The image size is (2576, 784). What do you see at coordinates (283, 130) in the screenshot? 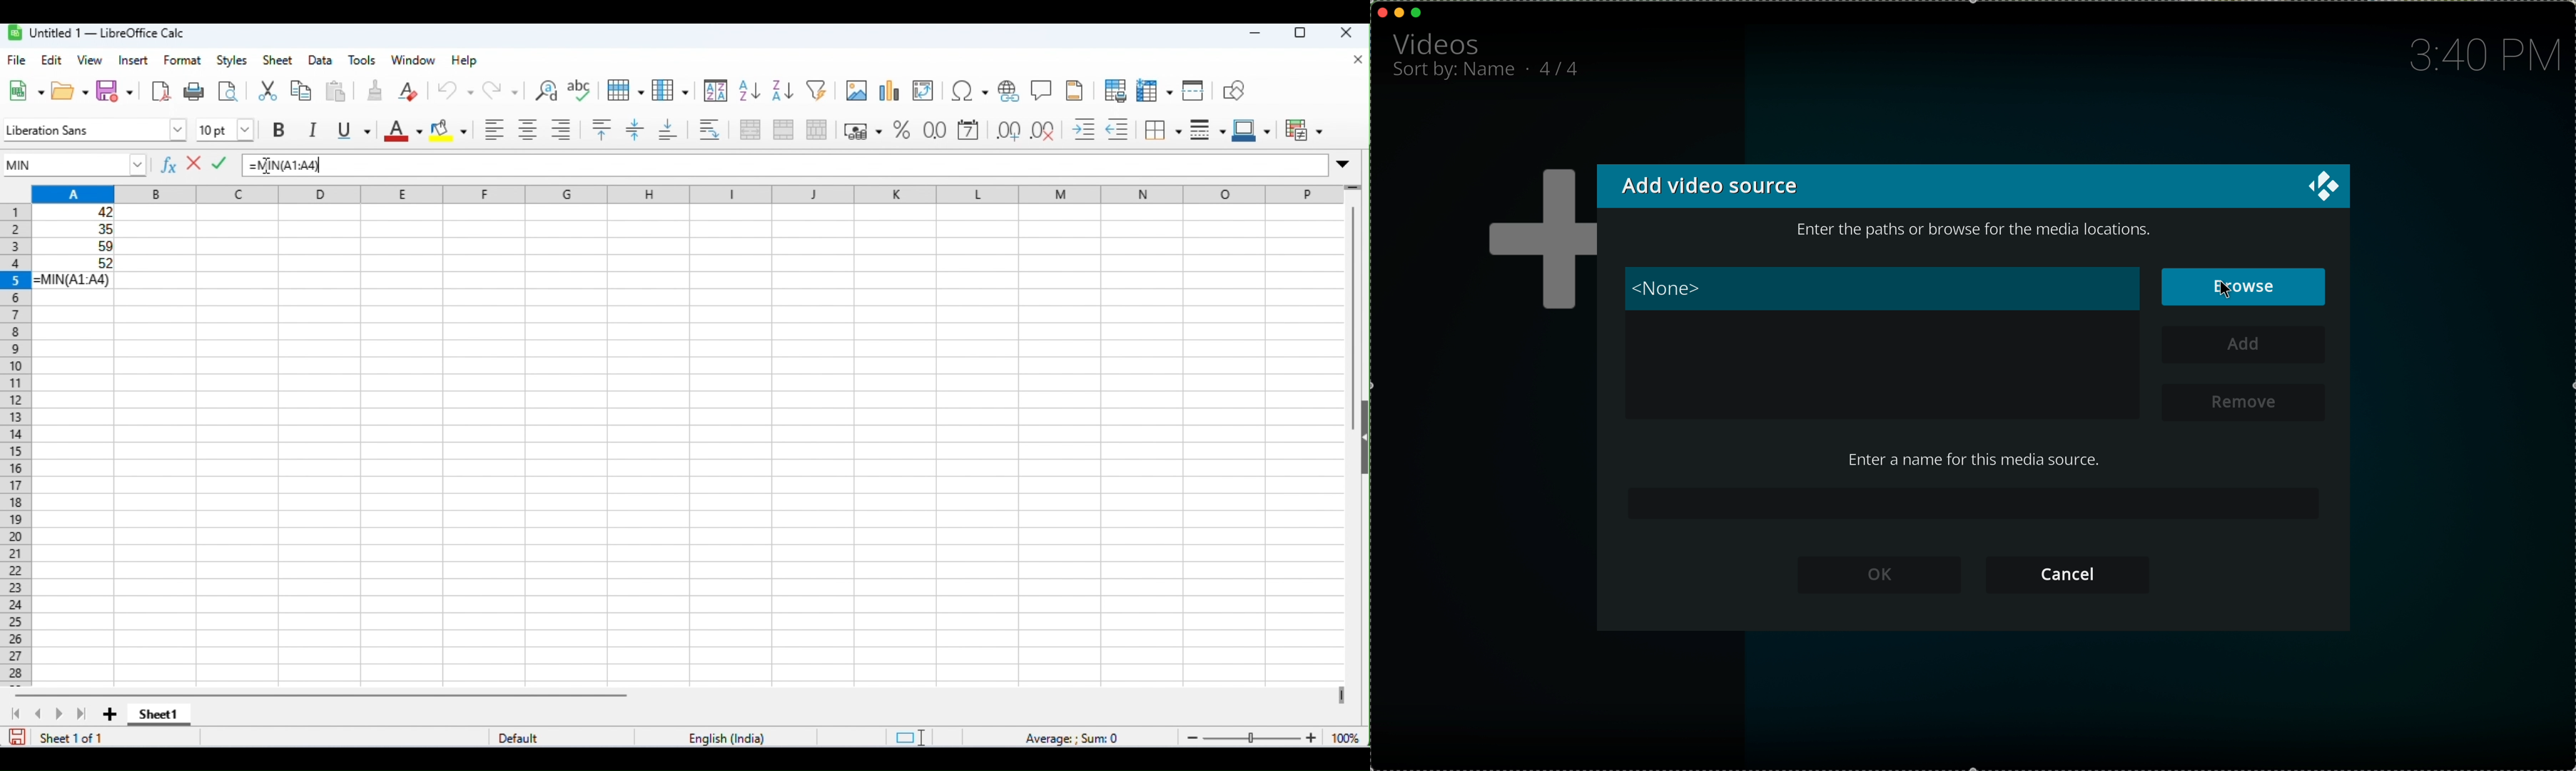
I see `bold` at bounding box center [283, 130].